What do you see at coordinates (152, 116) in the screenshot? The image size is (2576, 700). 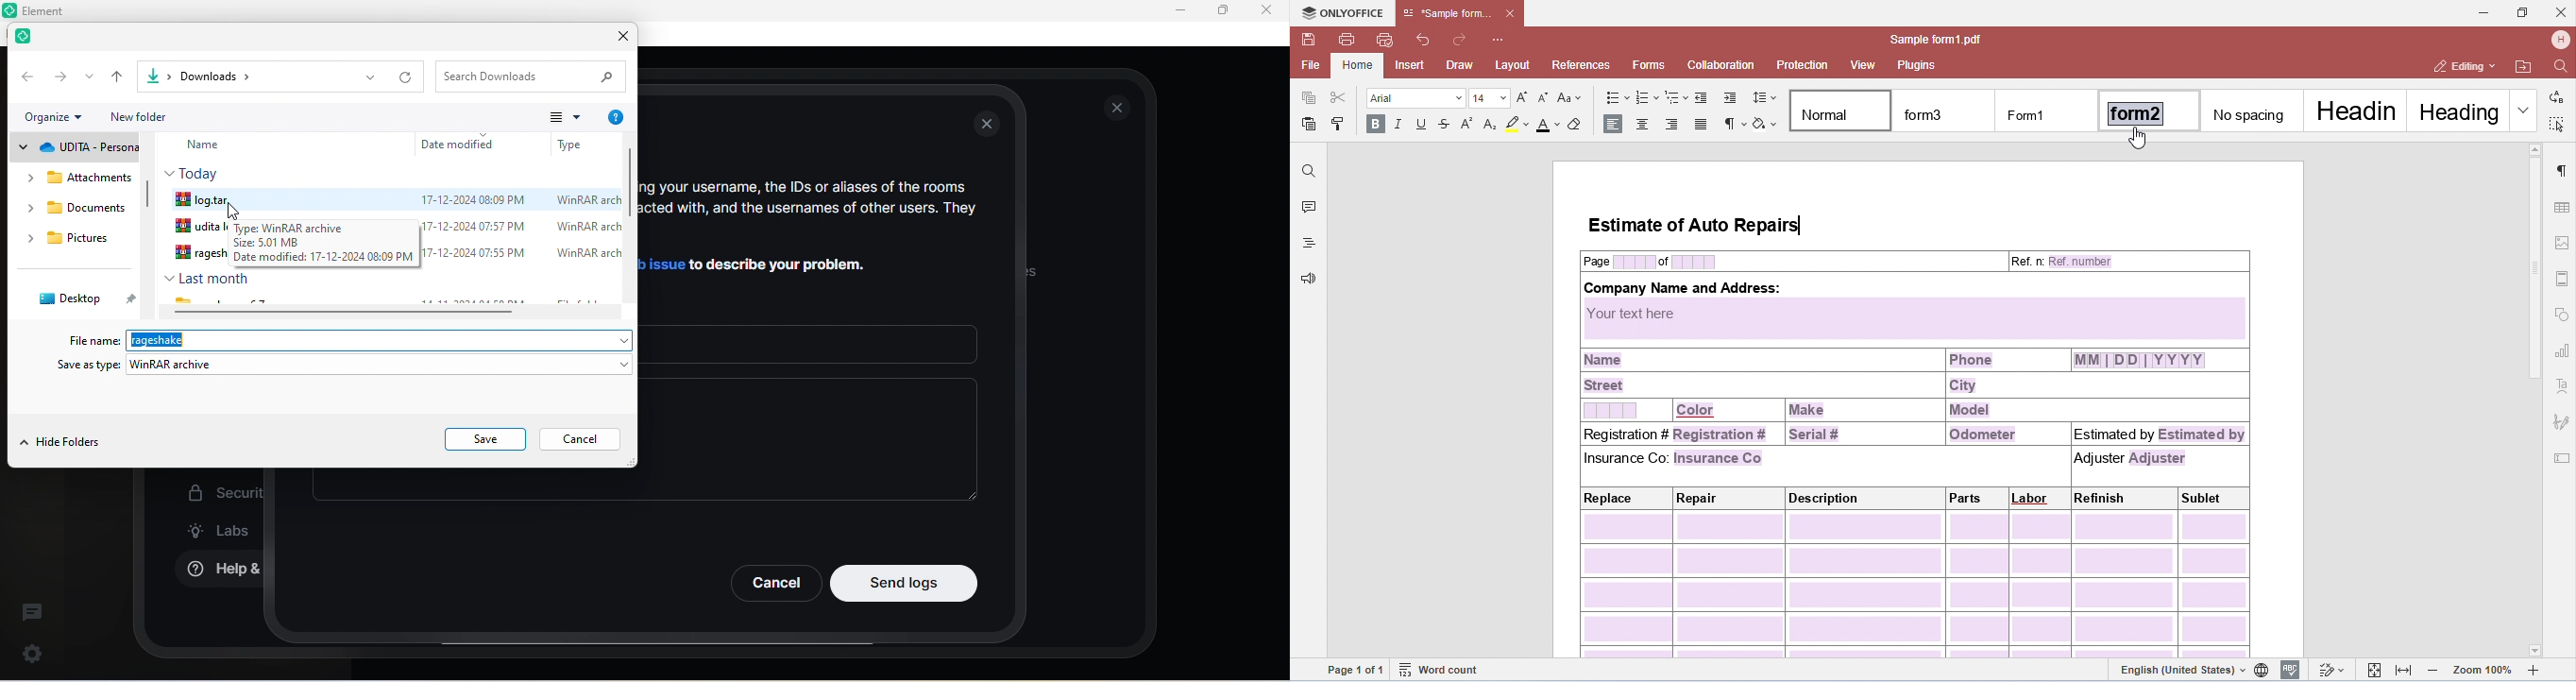 I see `new folder` at bounding box center [152, 116].